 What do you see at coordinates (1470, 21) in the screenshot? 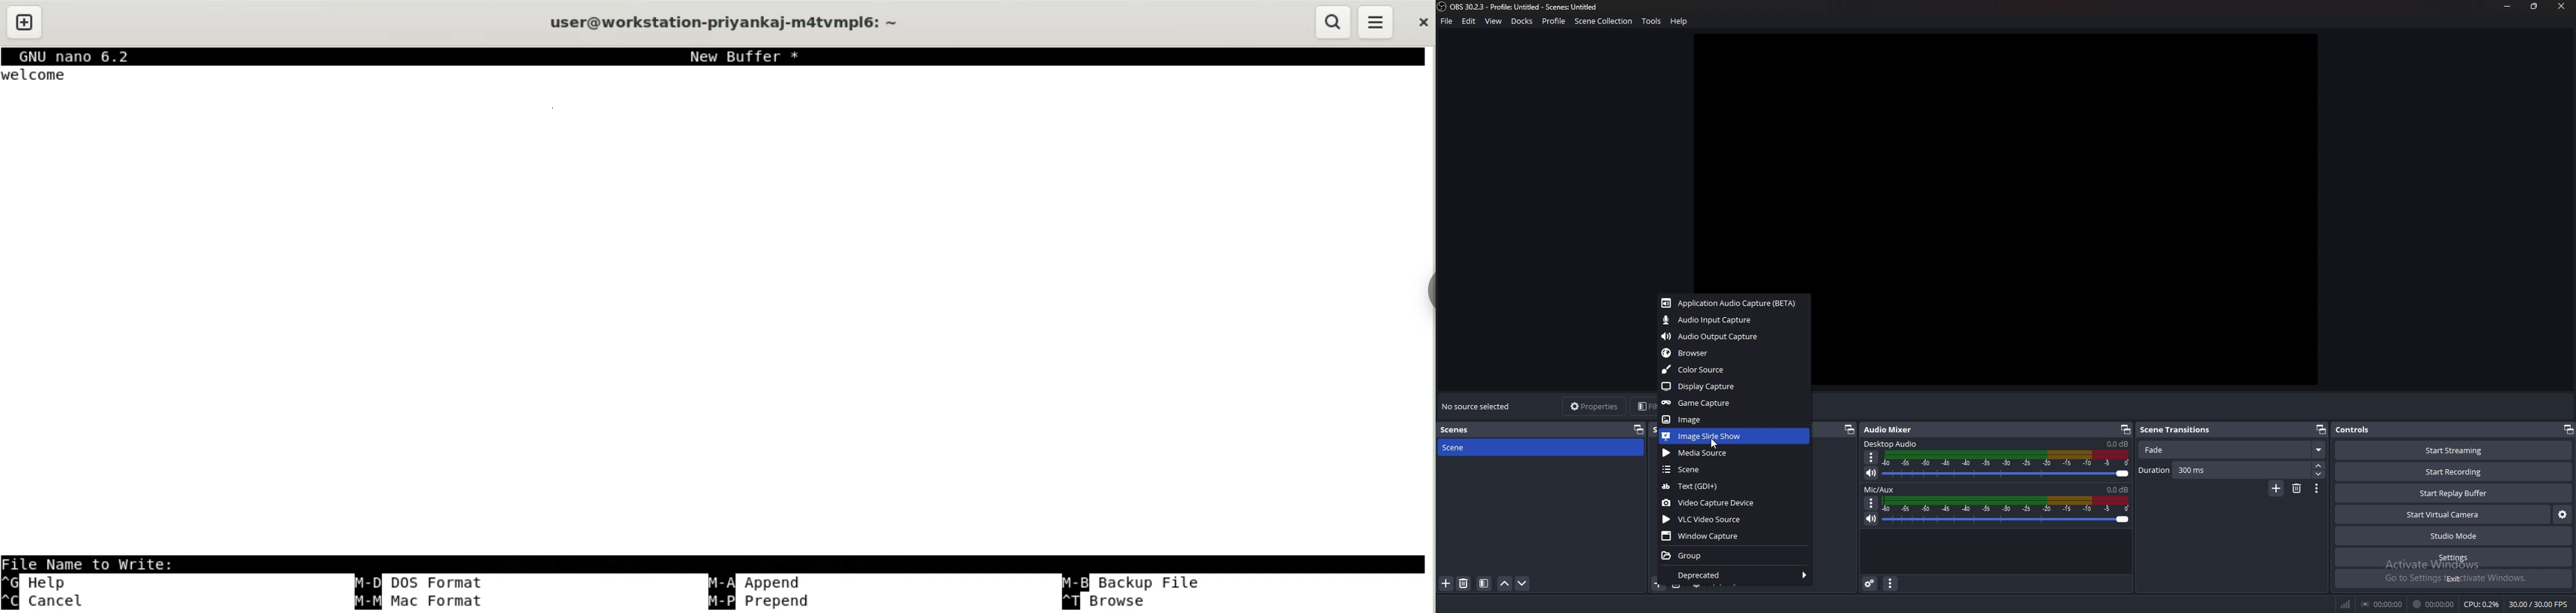
I see `edit` at bounding box center [1470, 21].